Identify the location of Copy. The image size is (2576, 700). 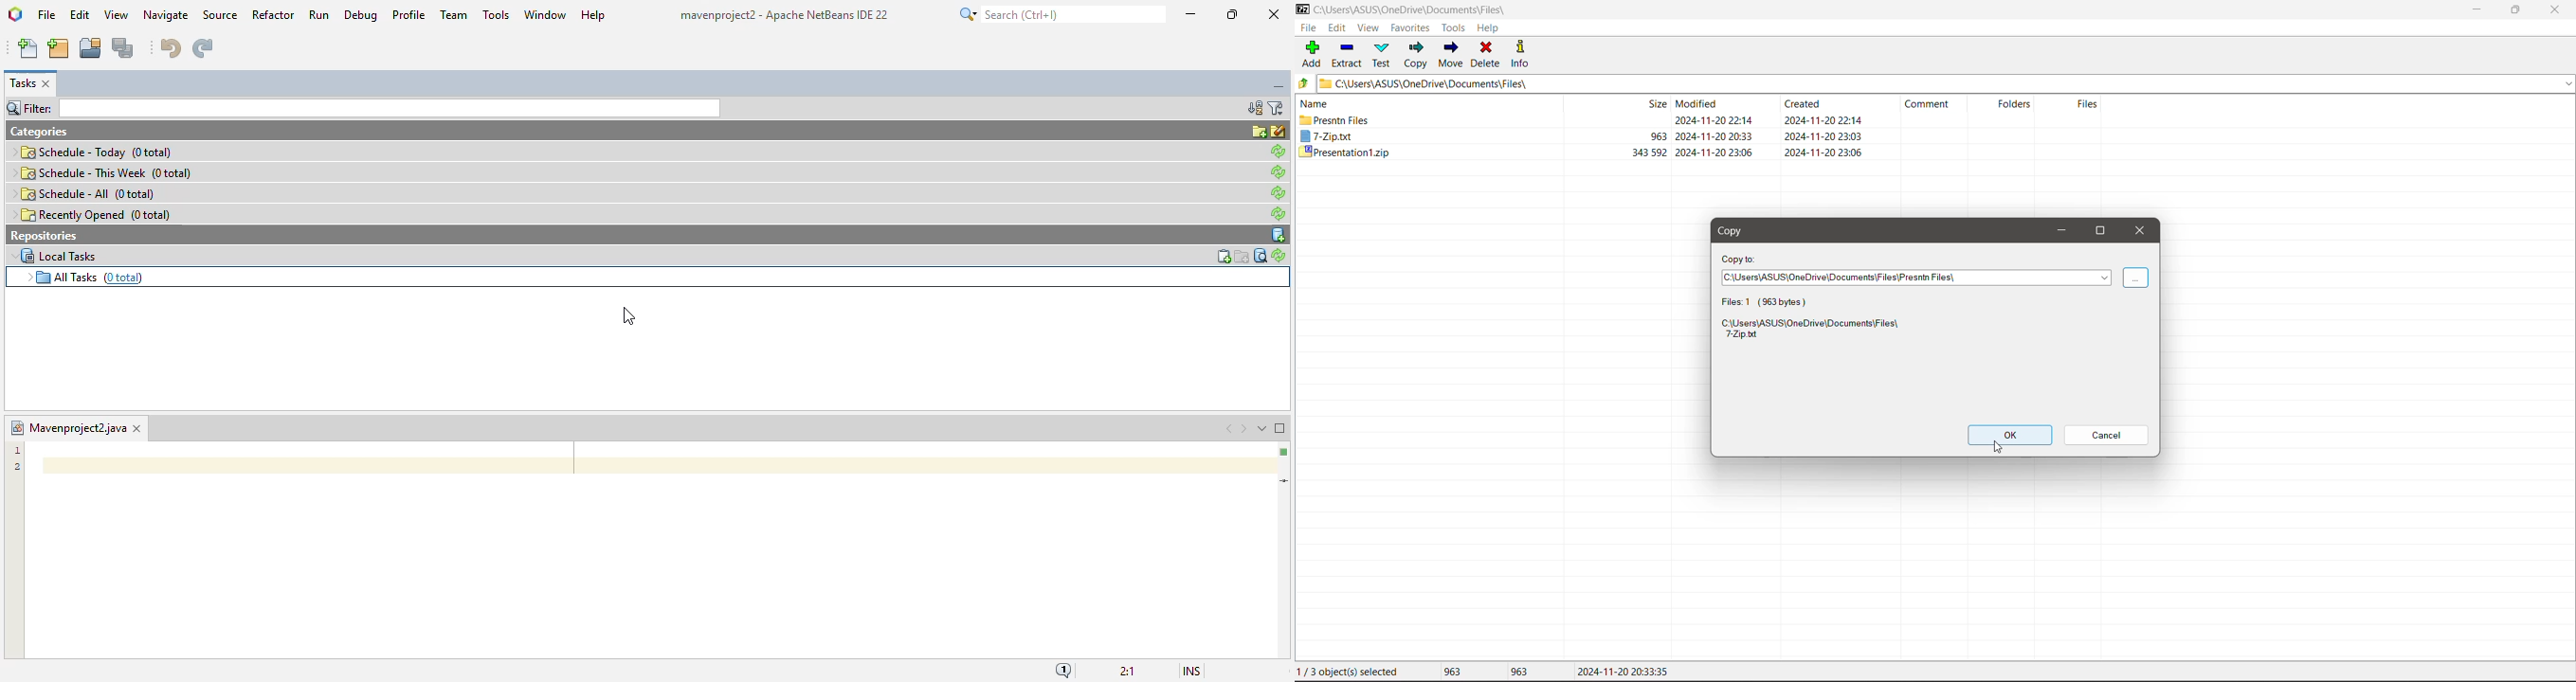
(1415, 54).